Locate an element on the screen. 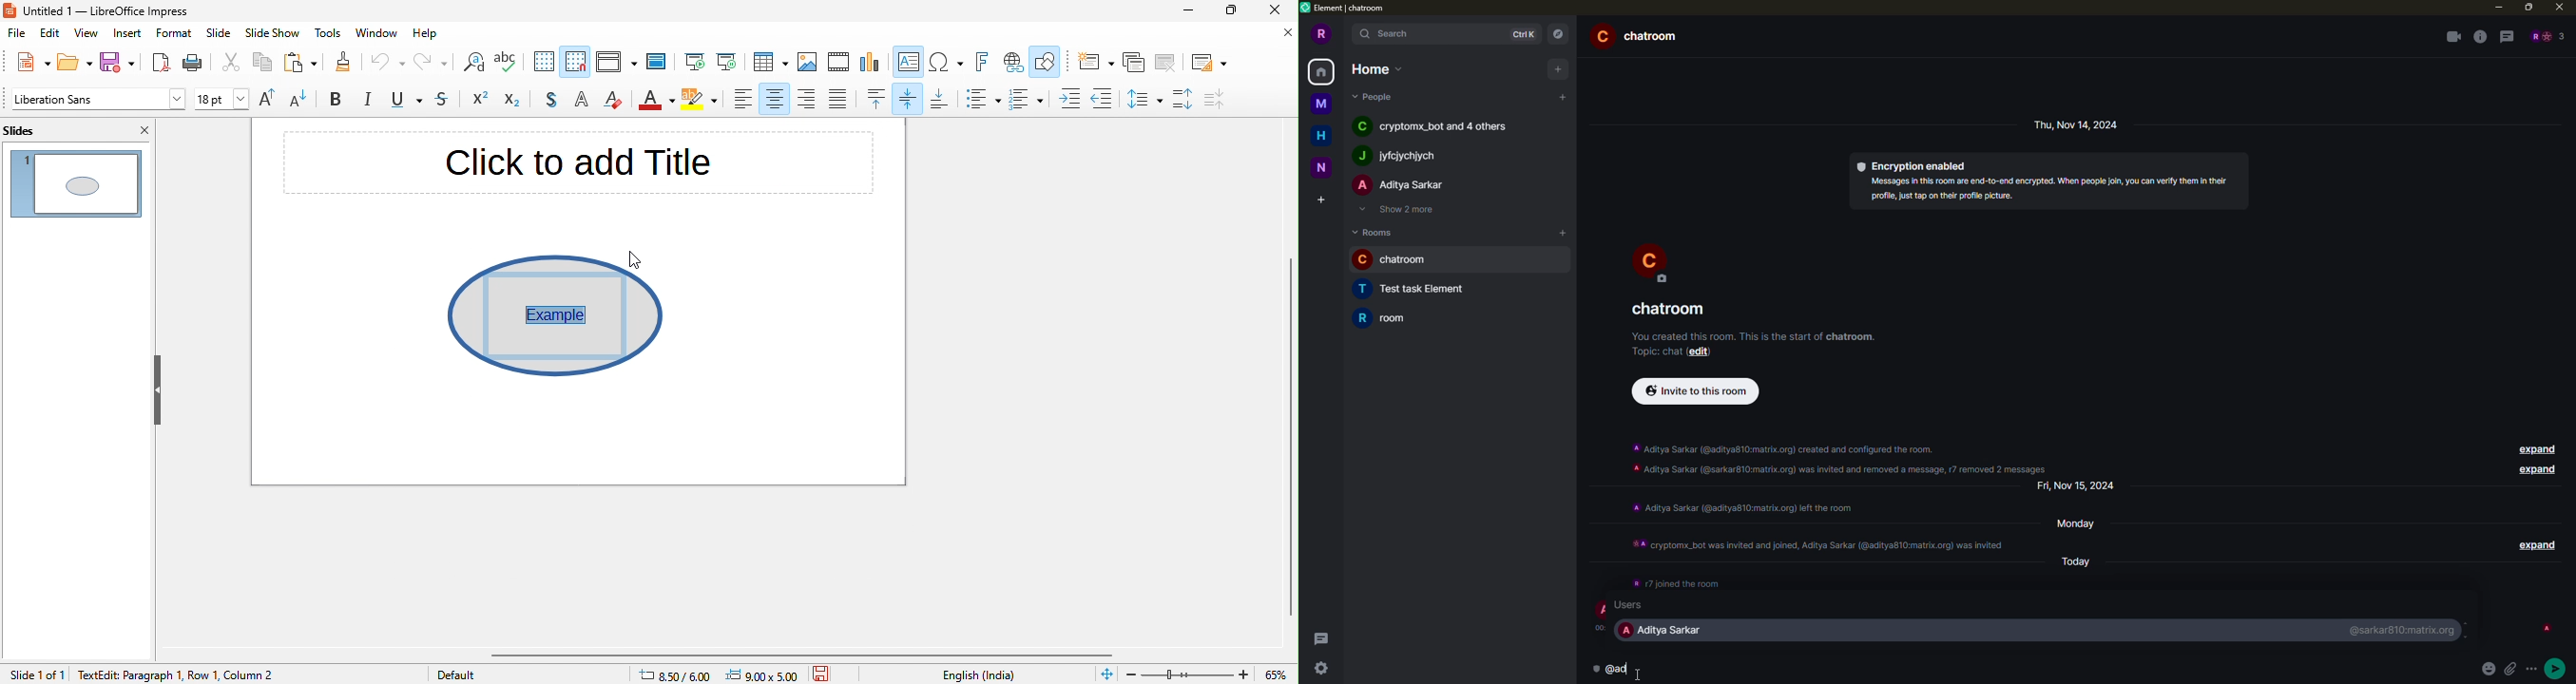 Image resolution: width=2576 pixels, height=700 pixels. info is located at coordinates (1742, 506).